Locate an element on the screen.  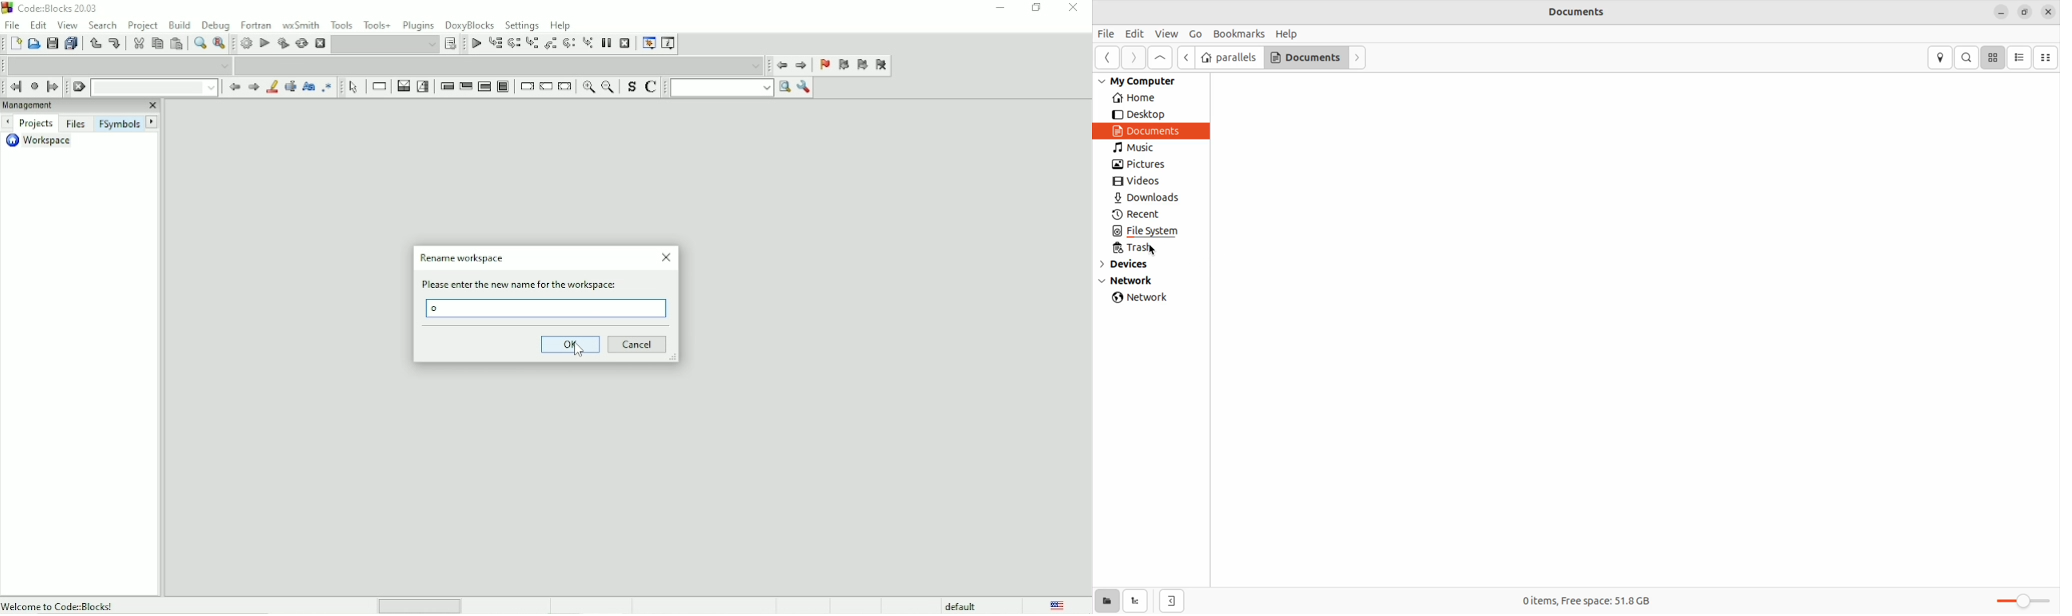
Jump back is located at coordinates (13, 86).